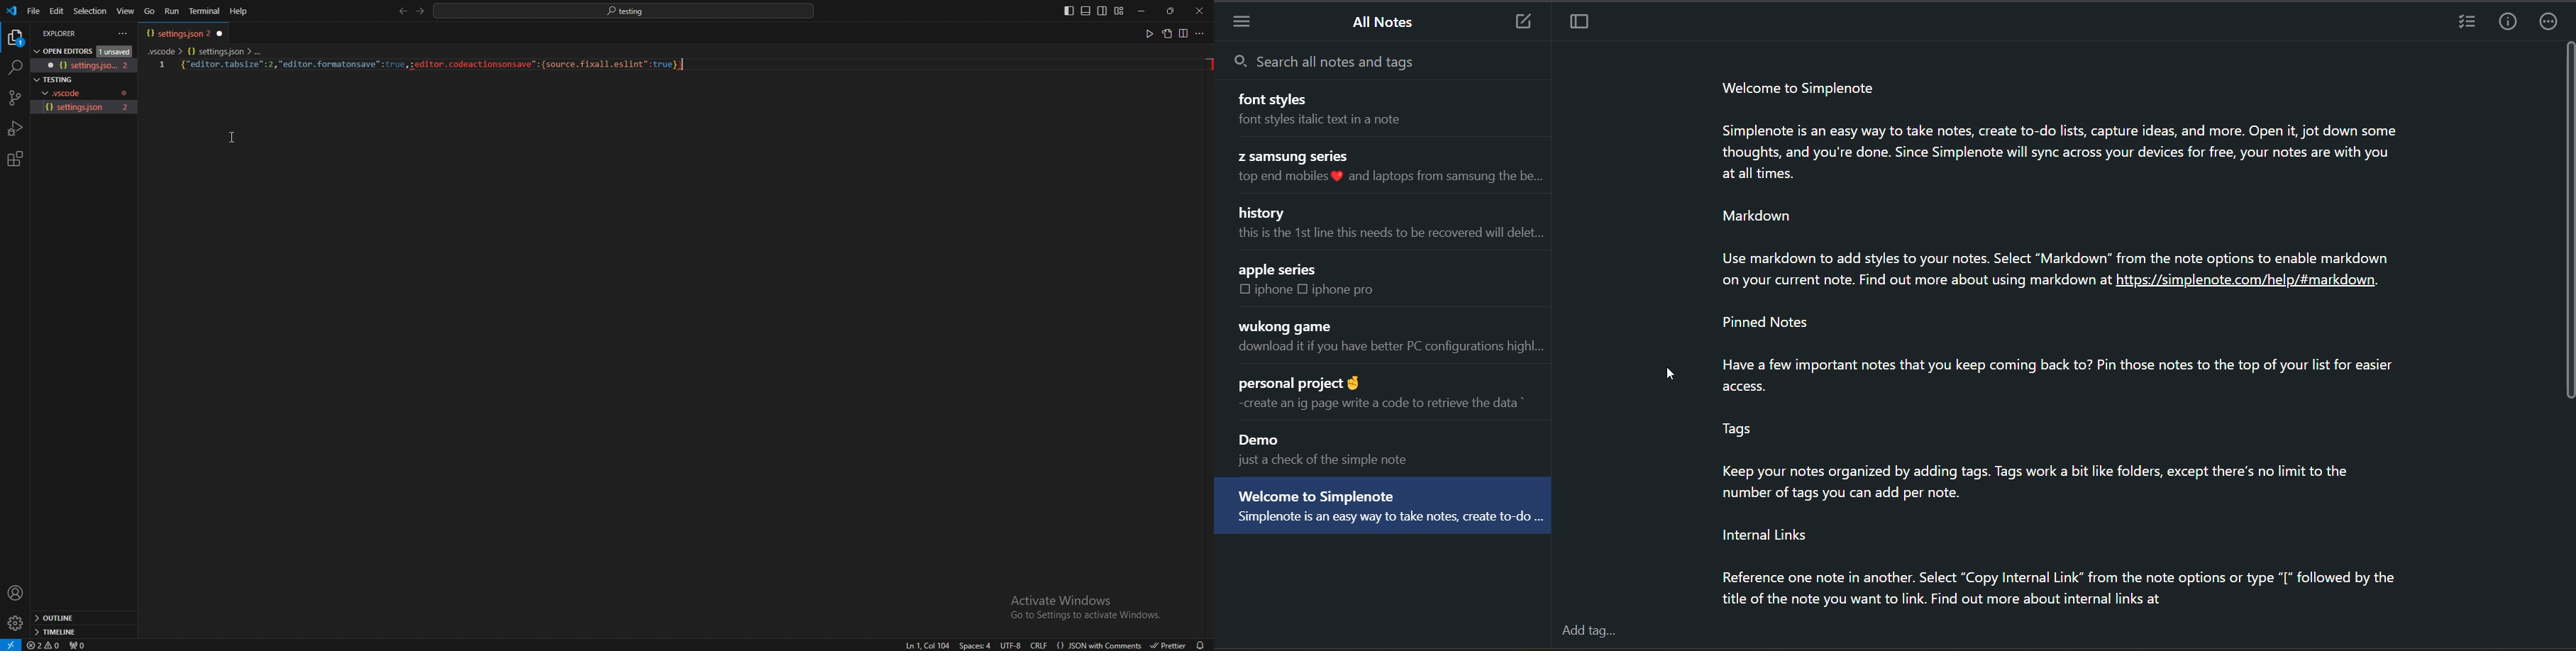  What do you see at coordinates (2265, 289) in the screenshot?
I see ` https://simplenote.com/help/#markdown.` at bounding box center [2265, 289].